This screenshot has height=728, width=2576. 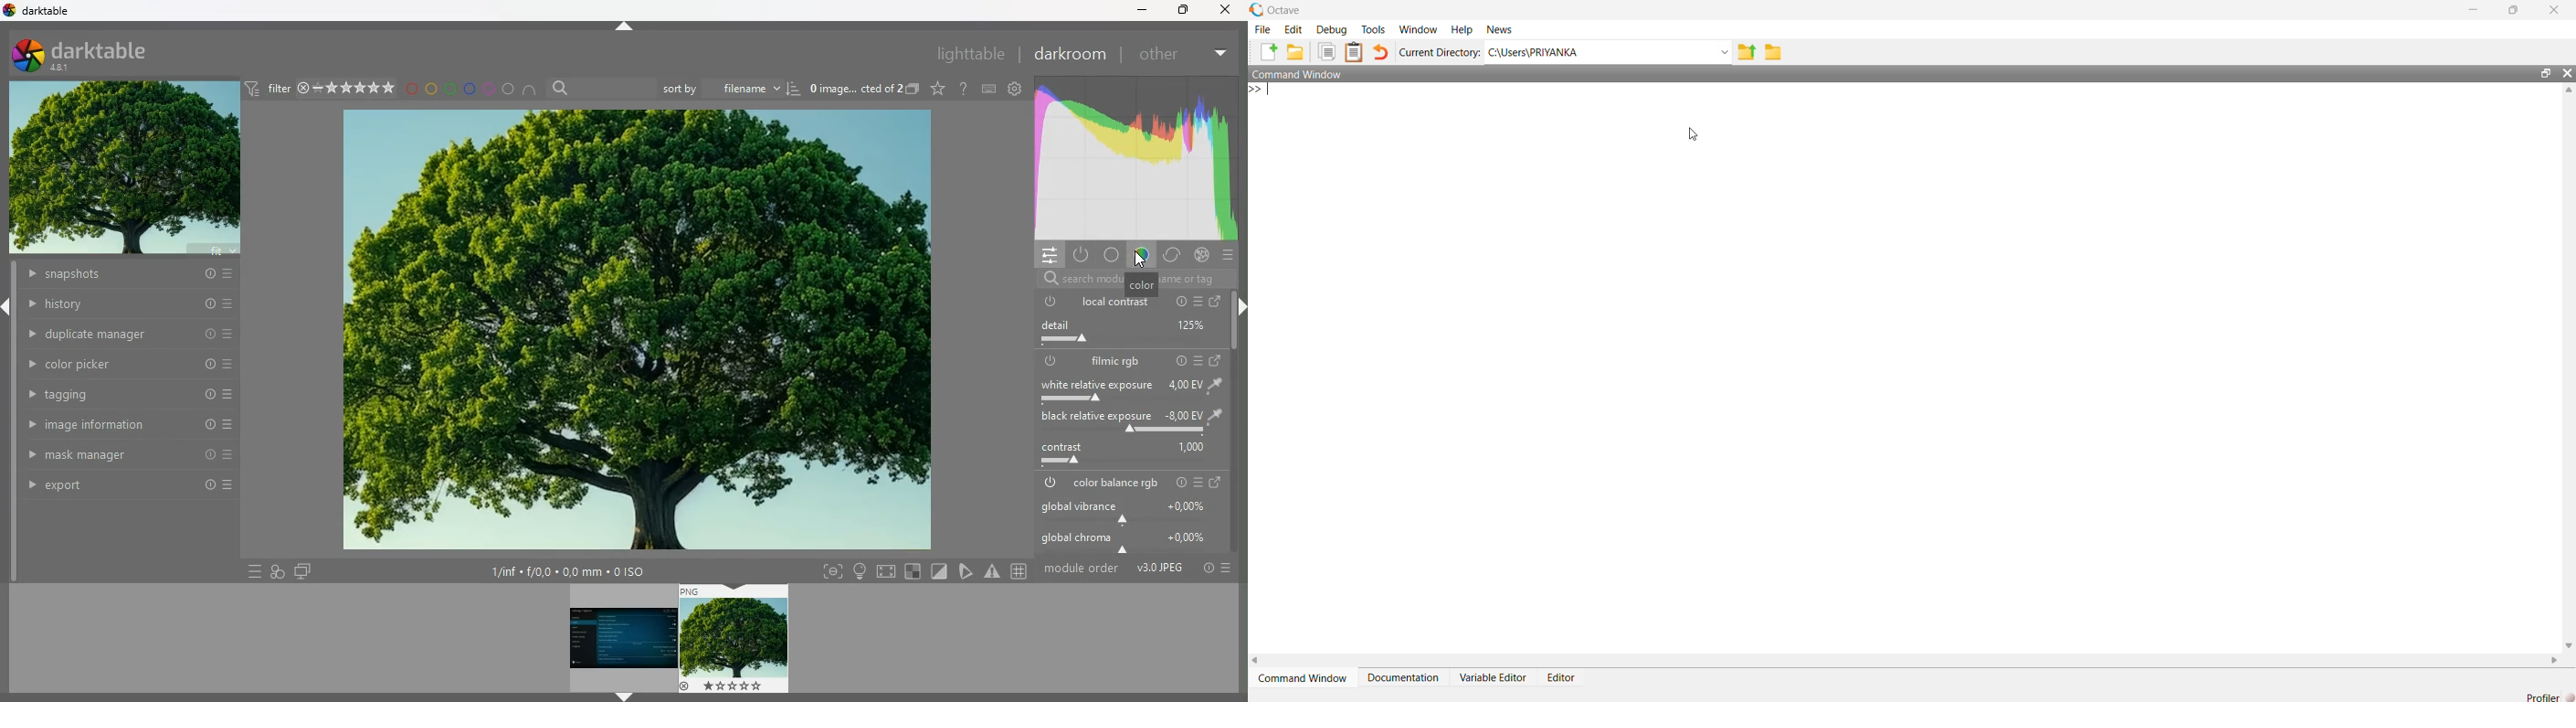 I want to click on color picker, so click(x=131, y=364).